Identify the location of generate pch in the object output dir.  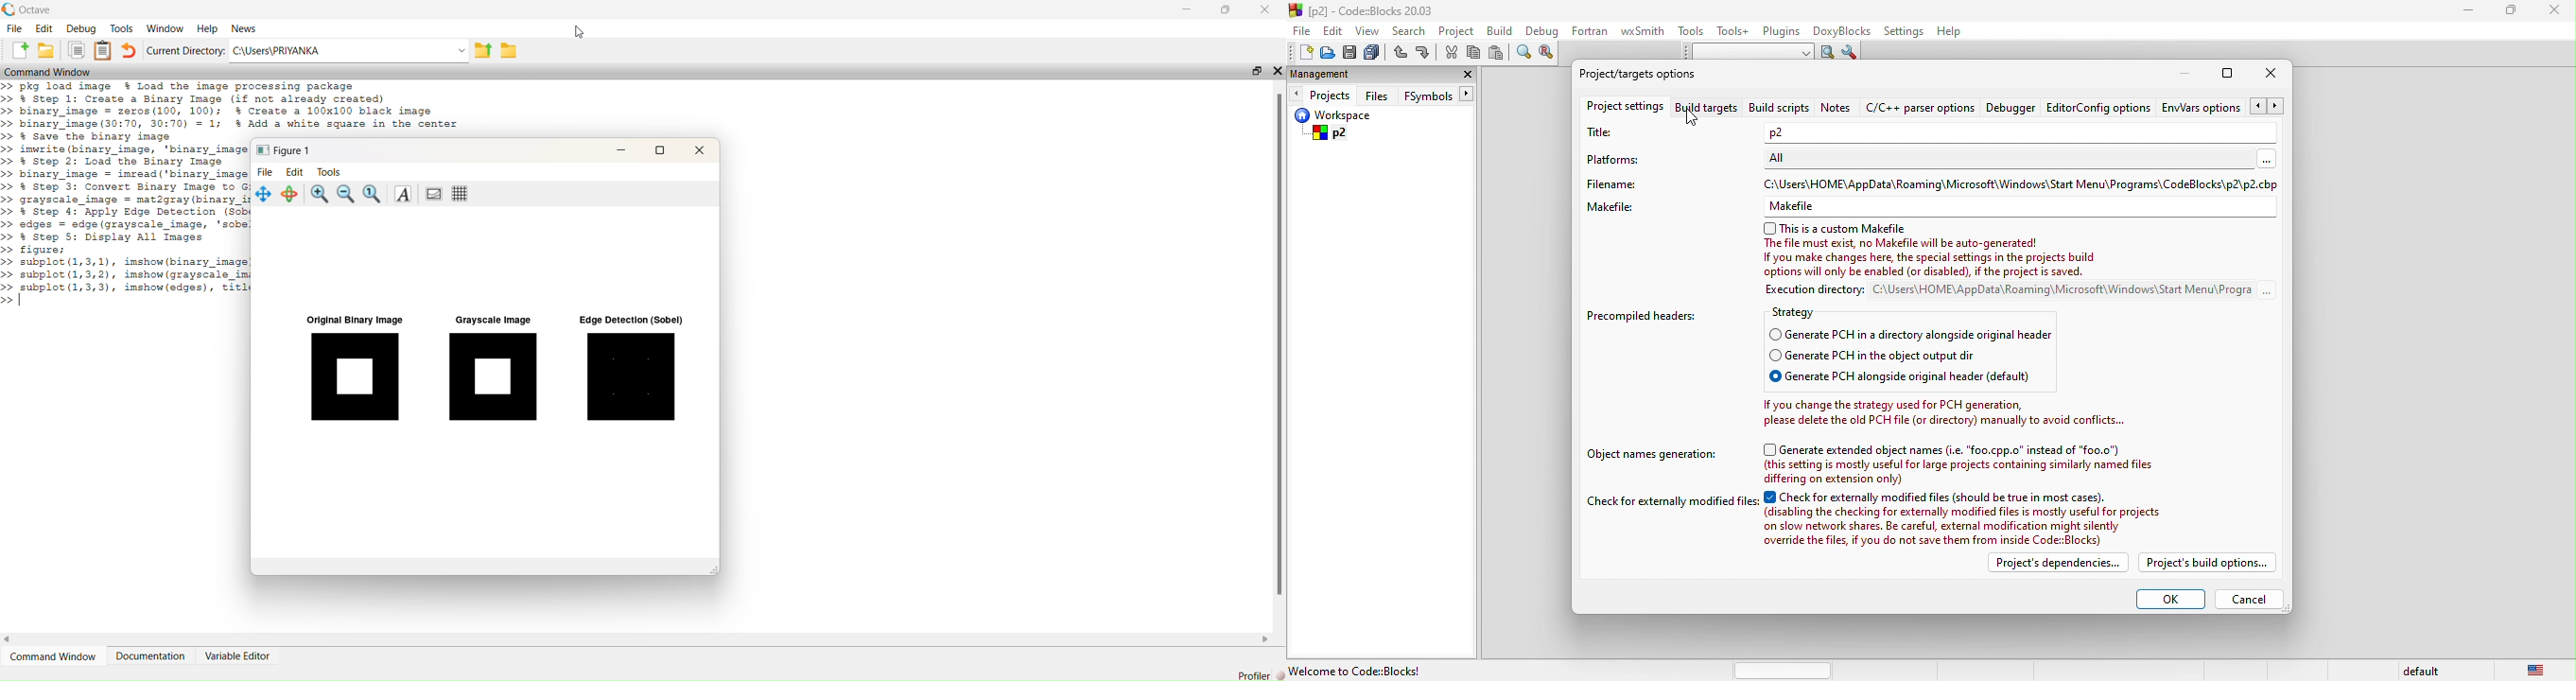
(1920, 357).